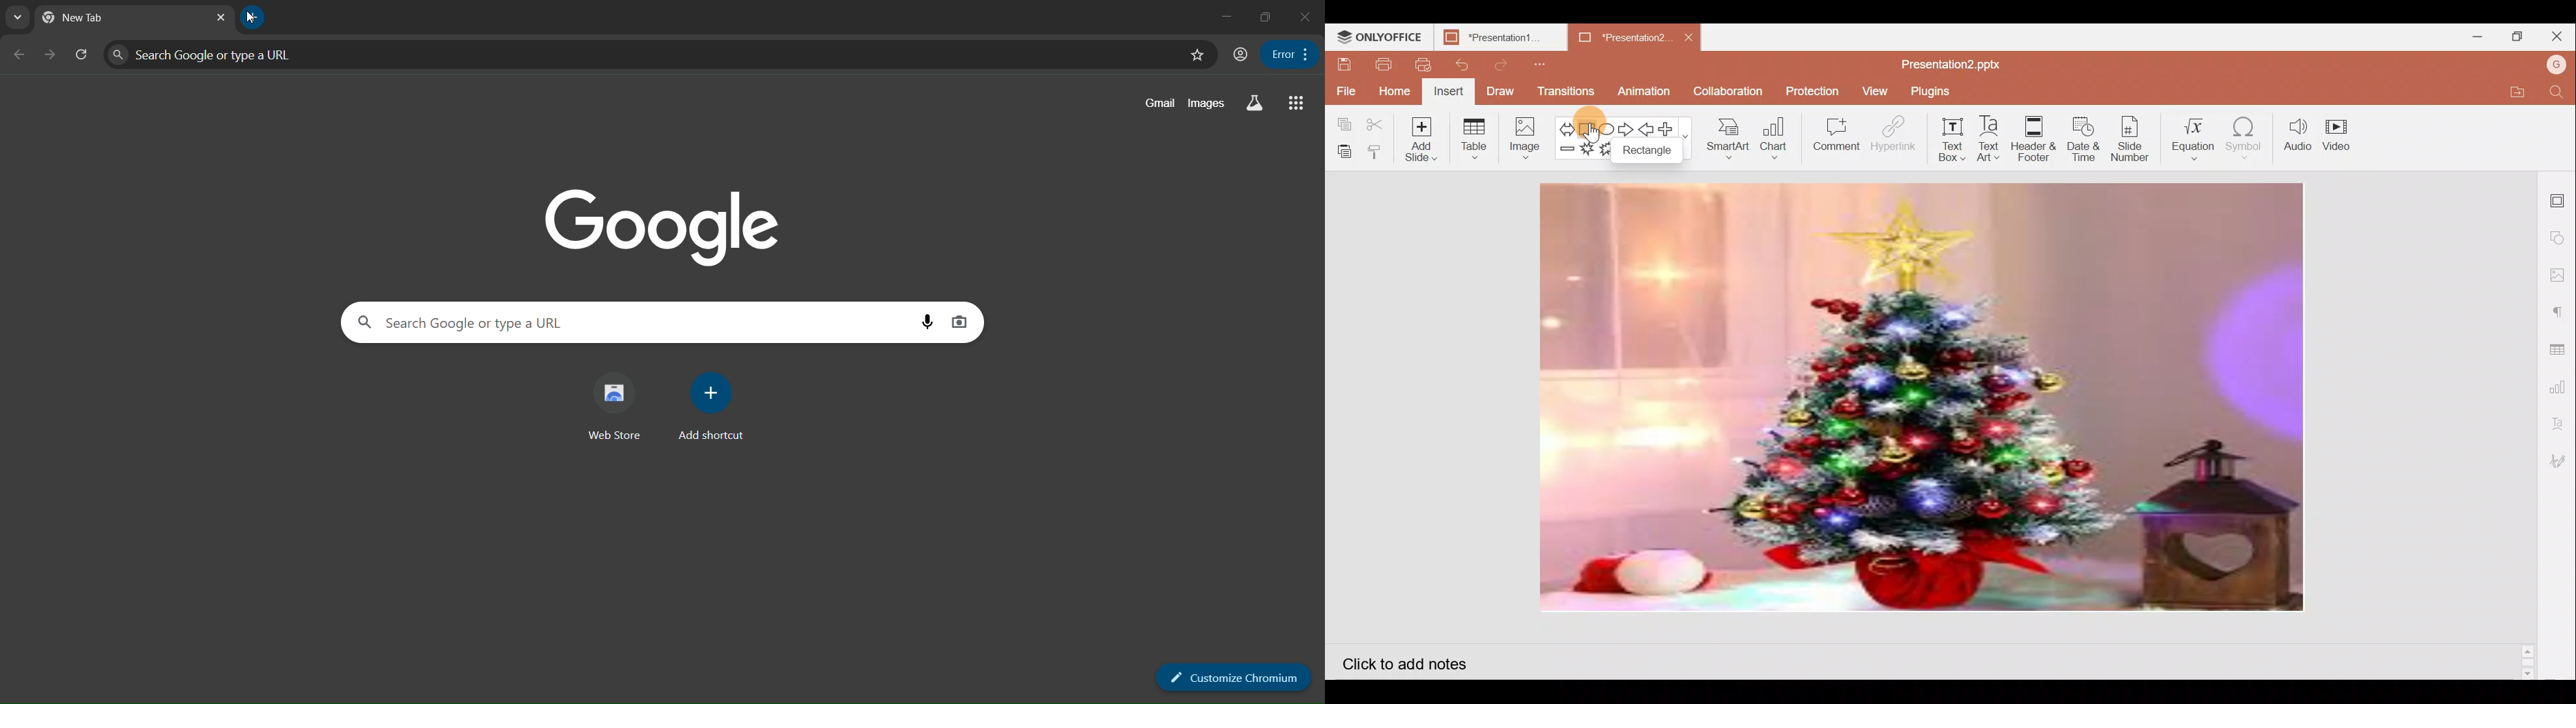  What do you see at coordinates (1501, 93) in the screenshot?
I see `Draw` at bounding box center [1501, 93].